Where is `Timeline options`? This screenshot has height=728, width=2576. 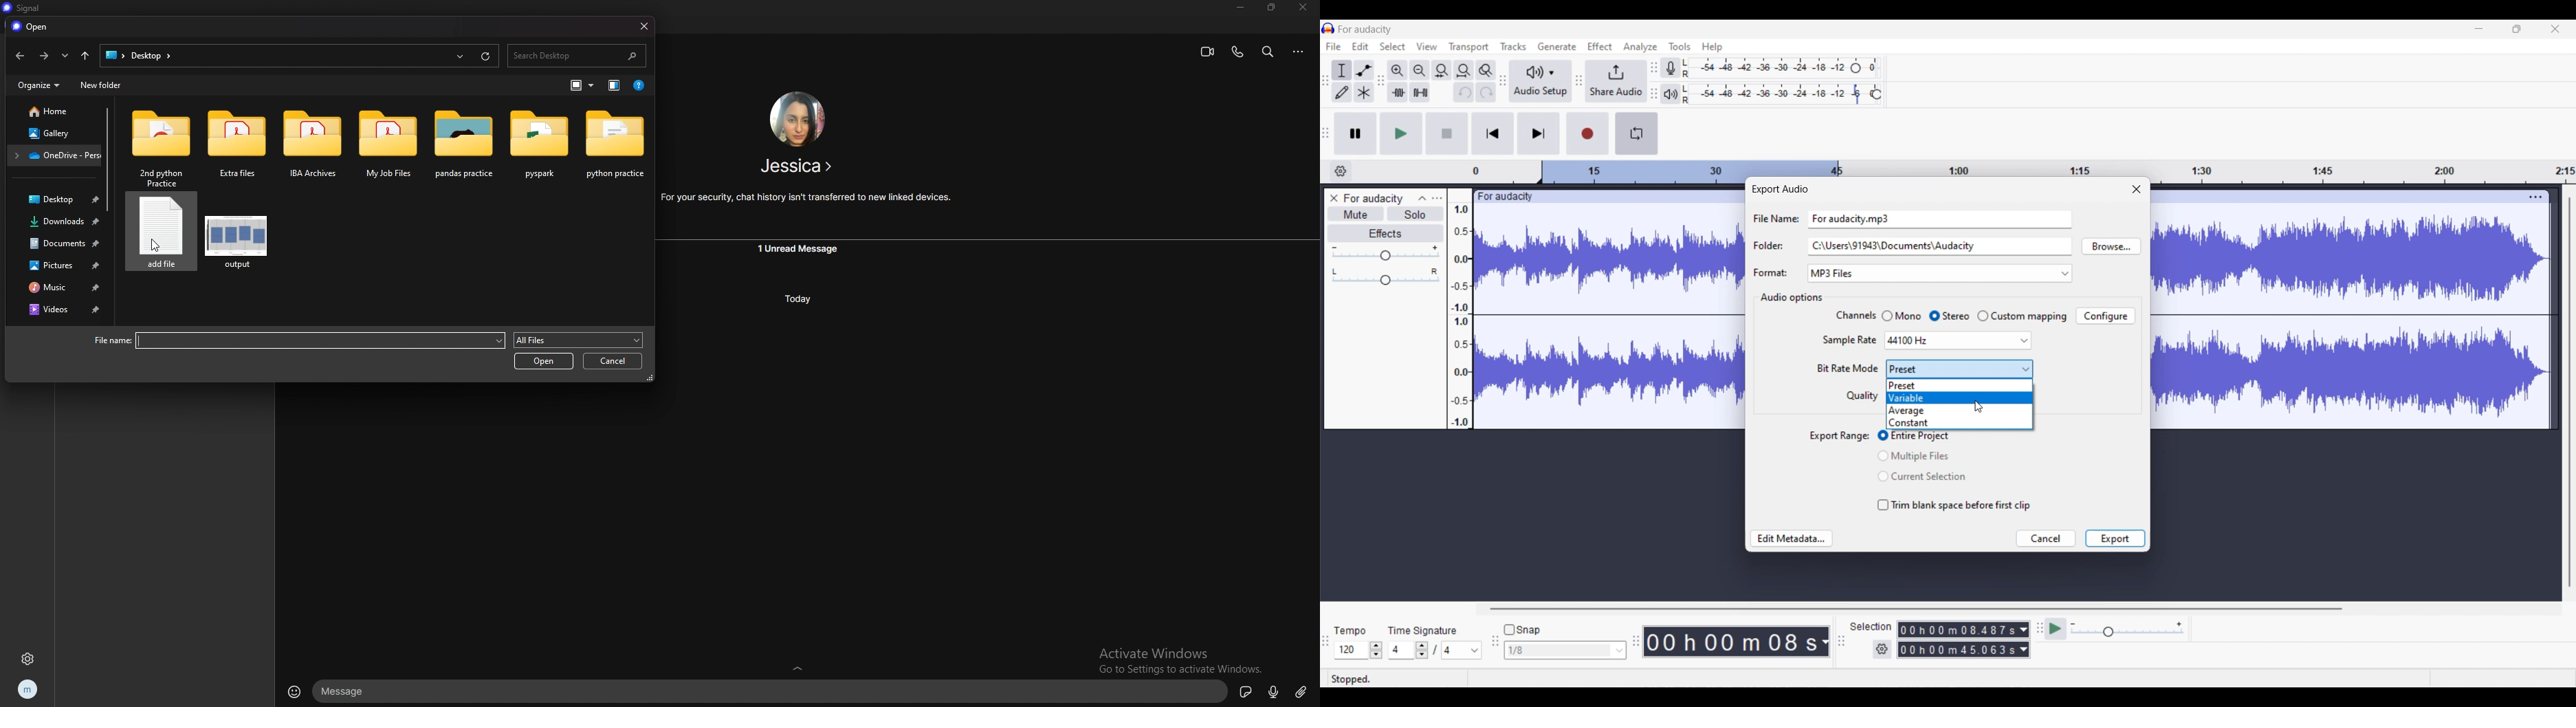 Timeline options is located at coordinates (1341, 172).